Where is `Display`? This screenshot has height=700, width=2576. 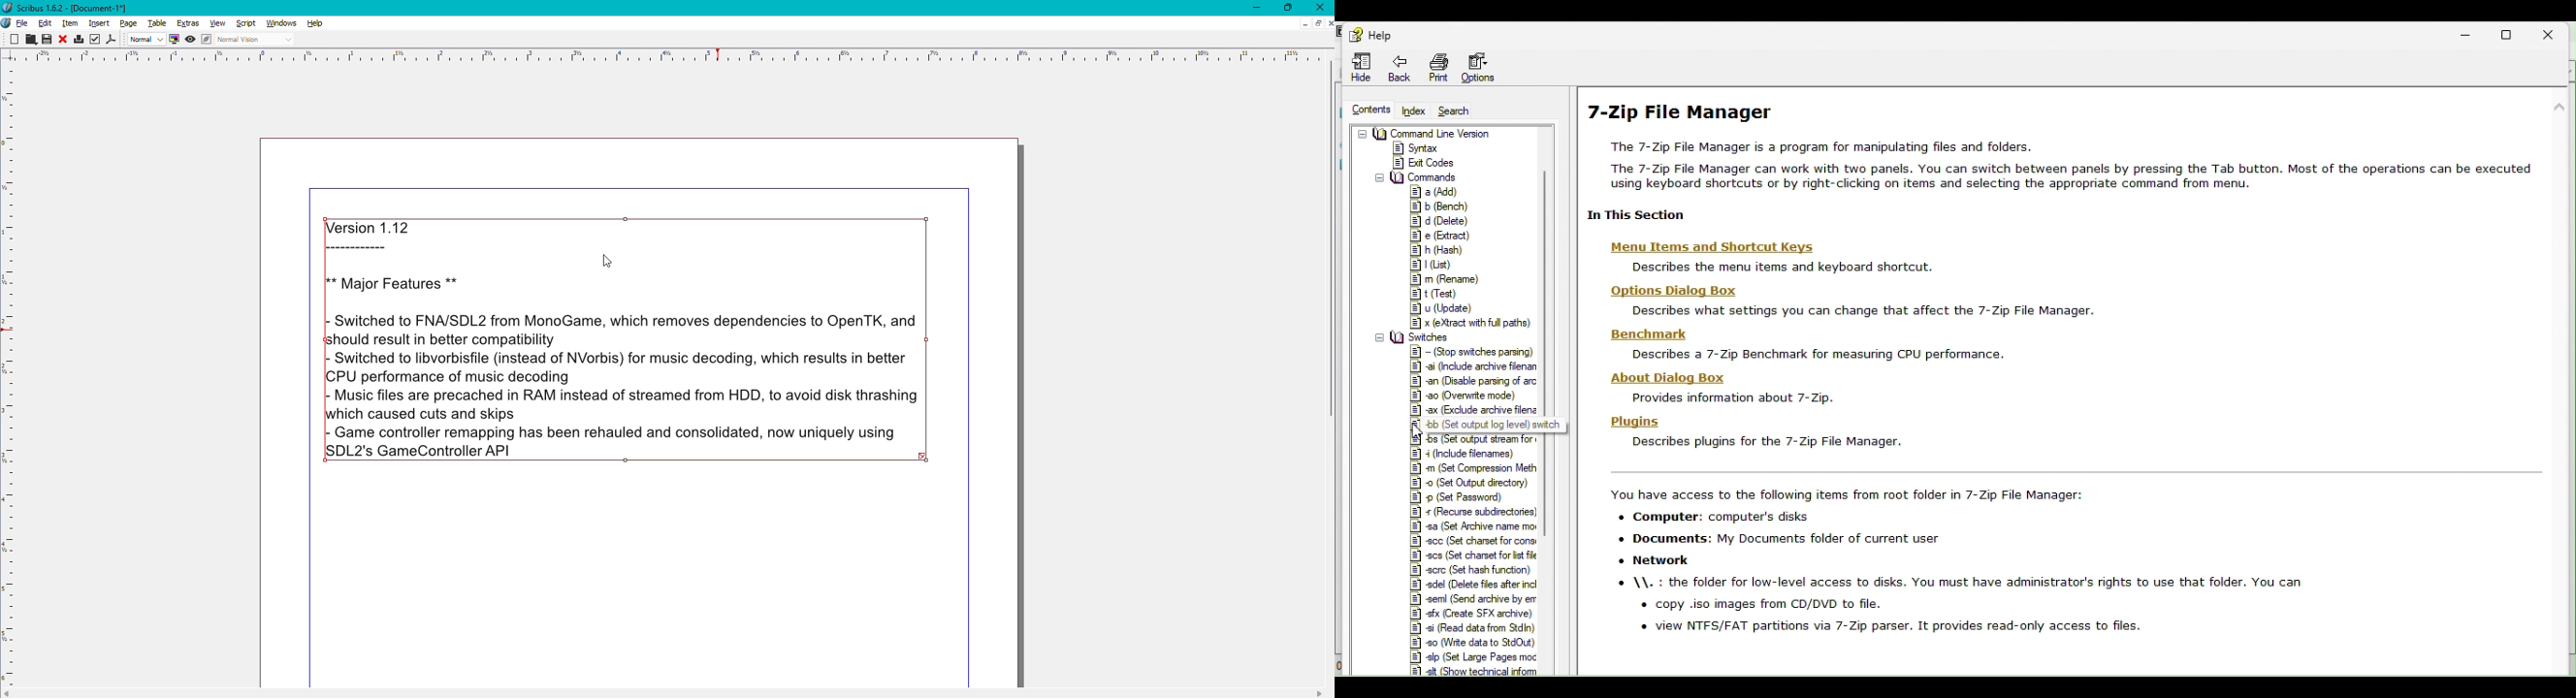 Display is located at coordinates (173, 40).